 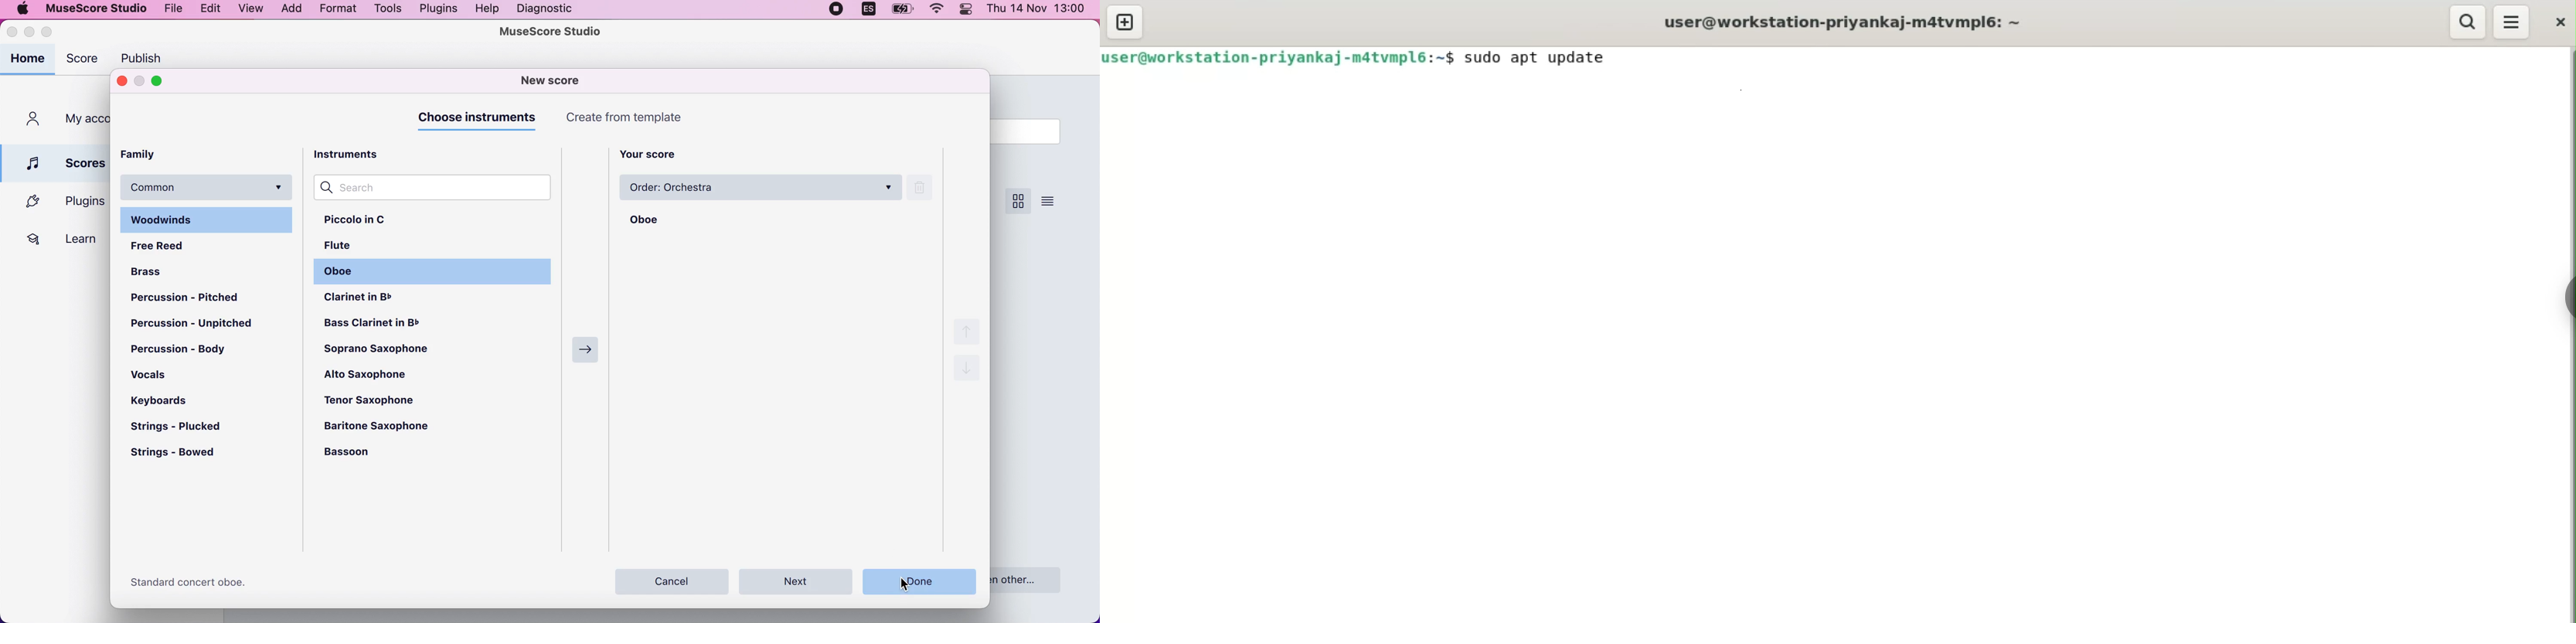 What do you see at coordinates (374, 222) in the screenshot?
I see `piccolo in c` at bounding box center [374, 222].